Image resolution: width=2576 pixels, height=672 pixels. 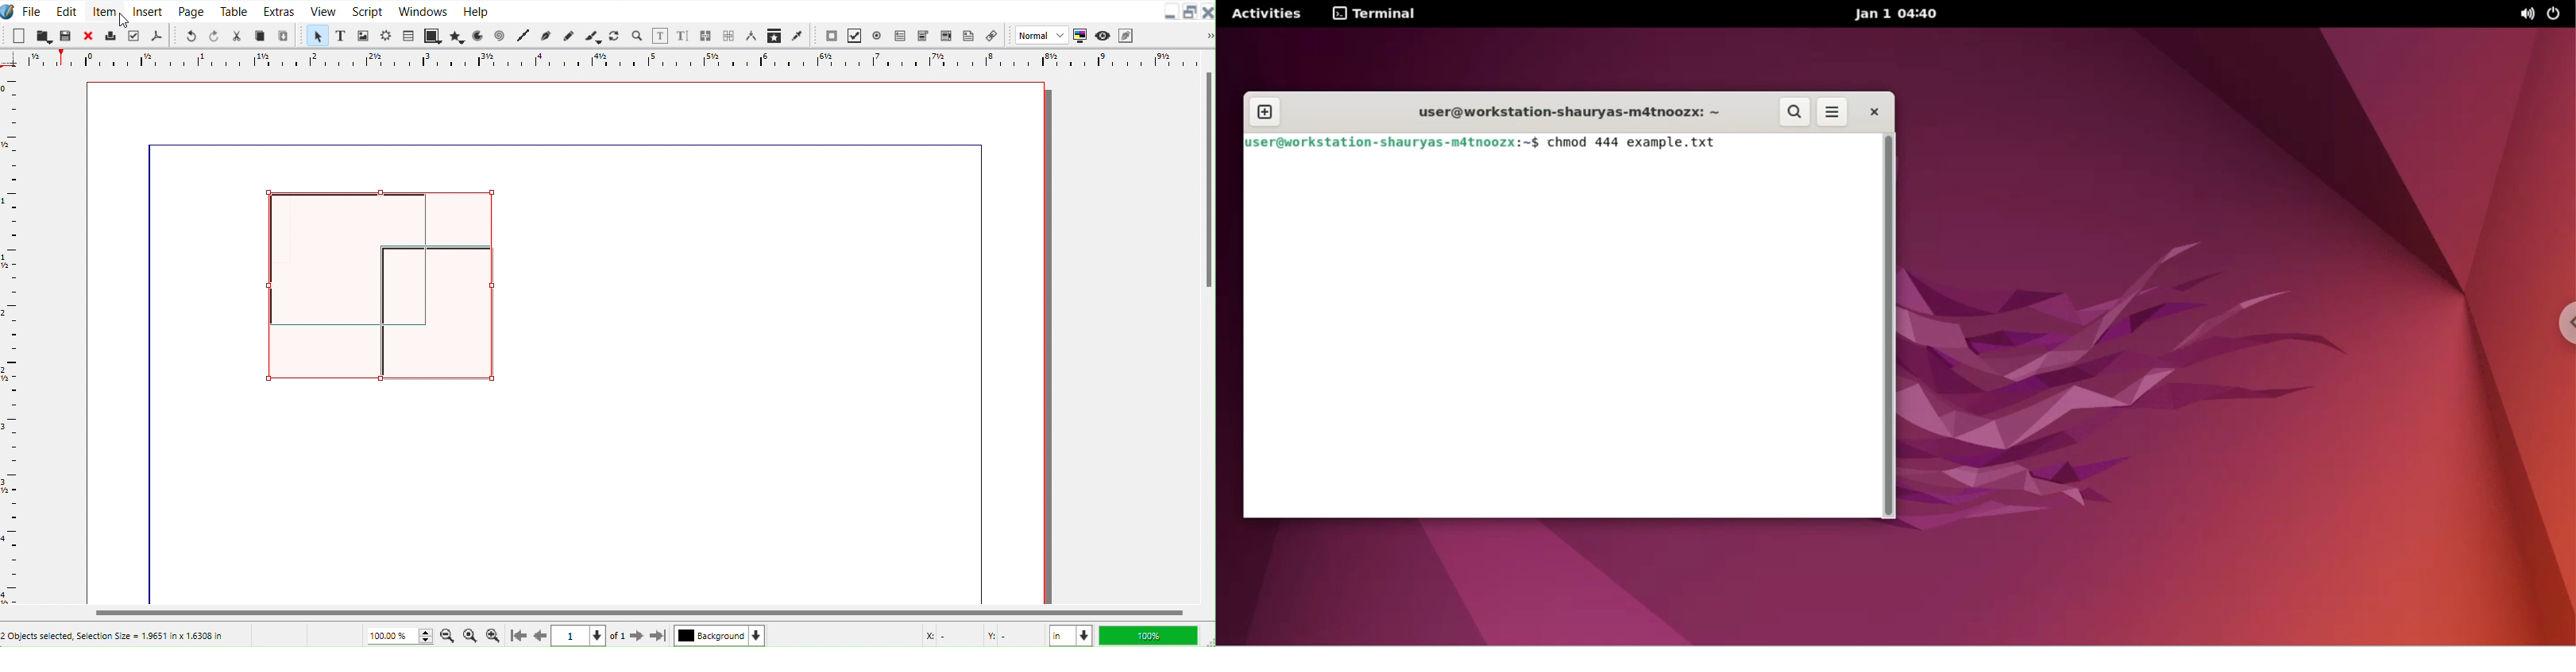 I want to click on Link text frame, so click(x=707, y=36).